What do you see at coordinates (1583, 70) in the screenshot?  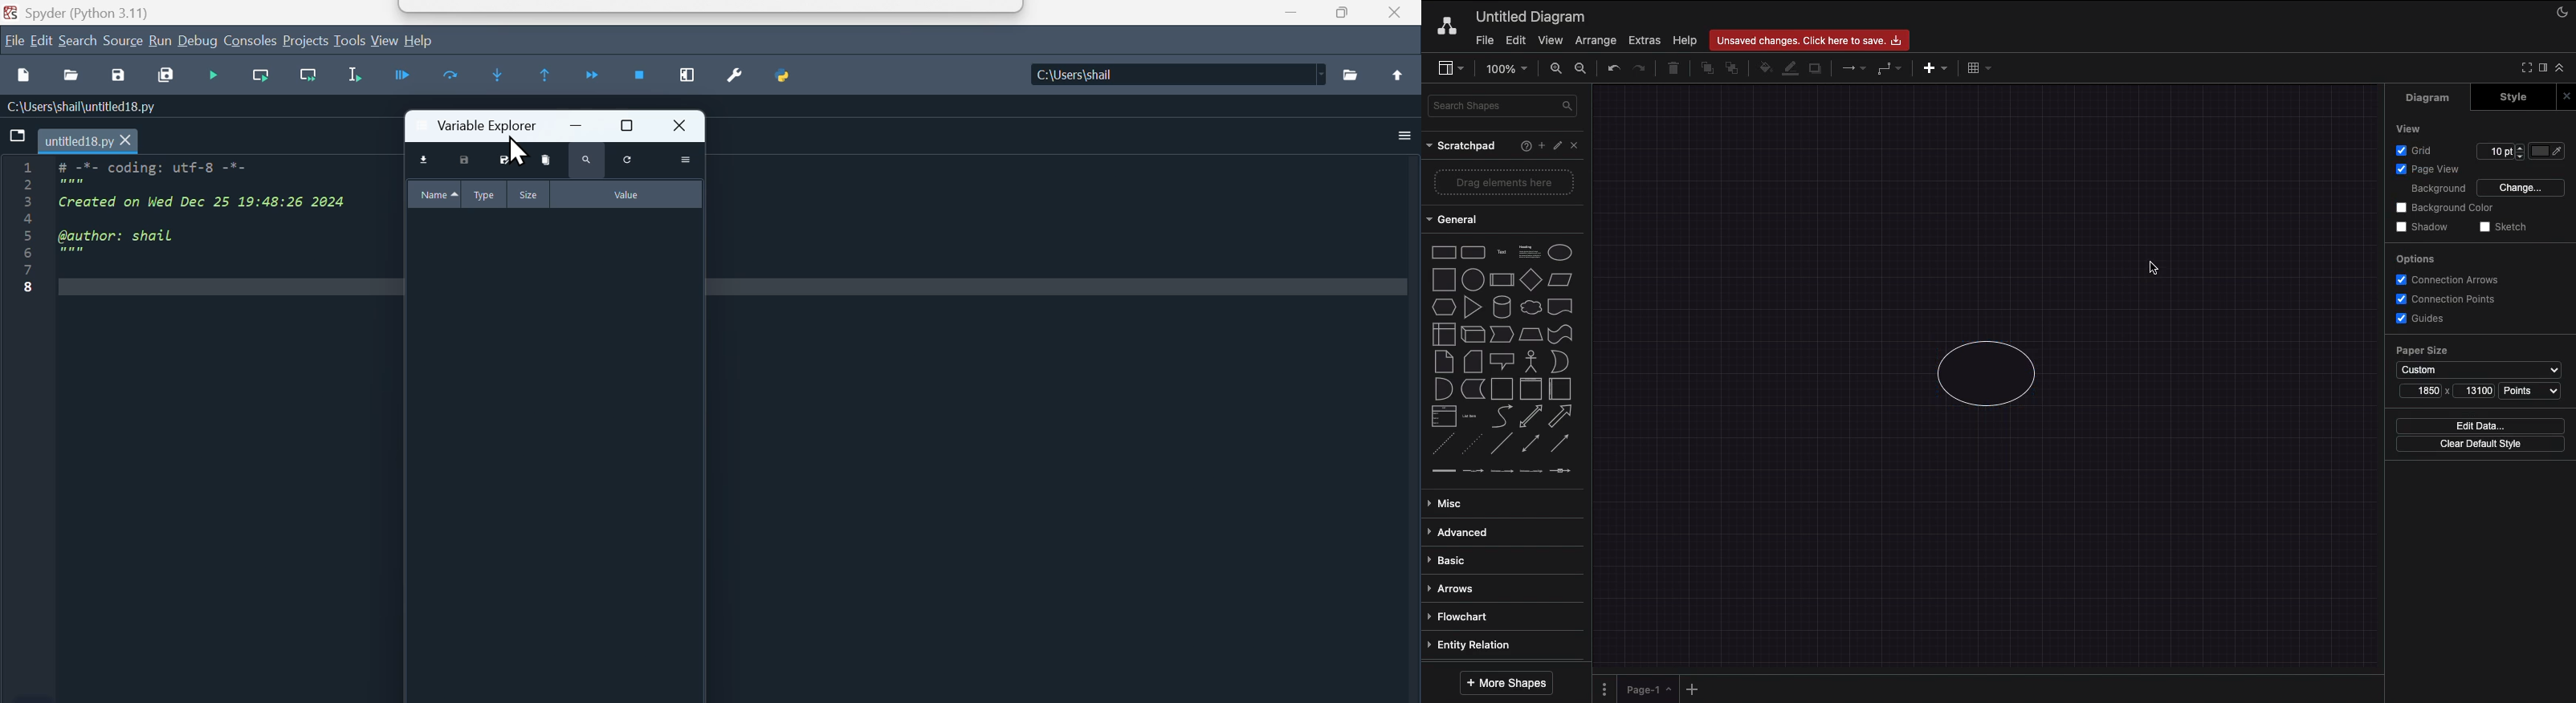 I see `Zoom out` at bounding box center [1583, 70].